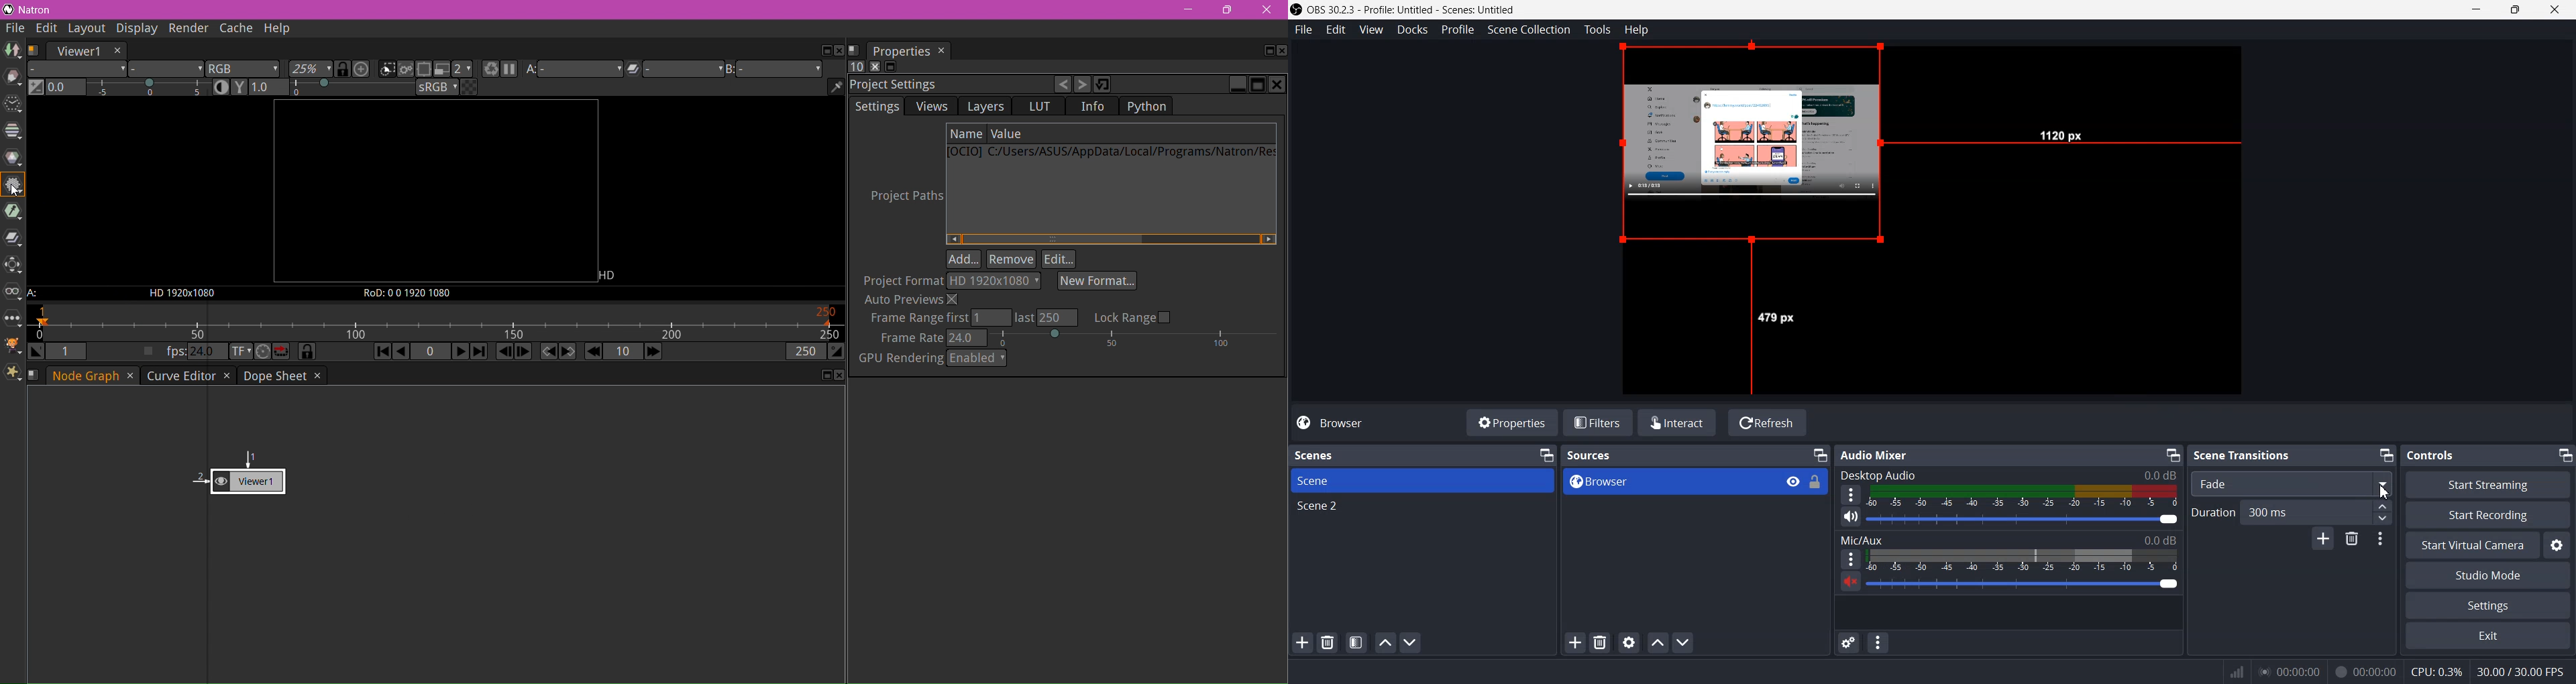  Describe the element at coordinates (2008, 539) in the screenshot. I see `Text` at that location.